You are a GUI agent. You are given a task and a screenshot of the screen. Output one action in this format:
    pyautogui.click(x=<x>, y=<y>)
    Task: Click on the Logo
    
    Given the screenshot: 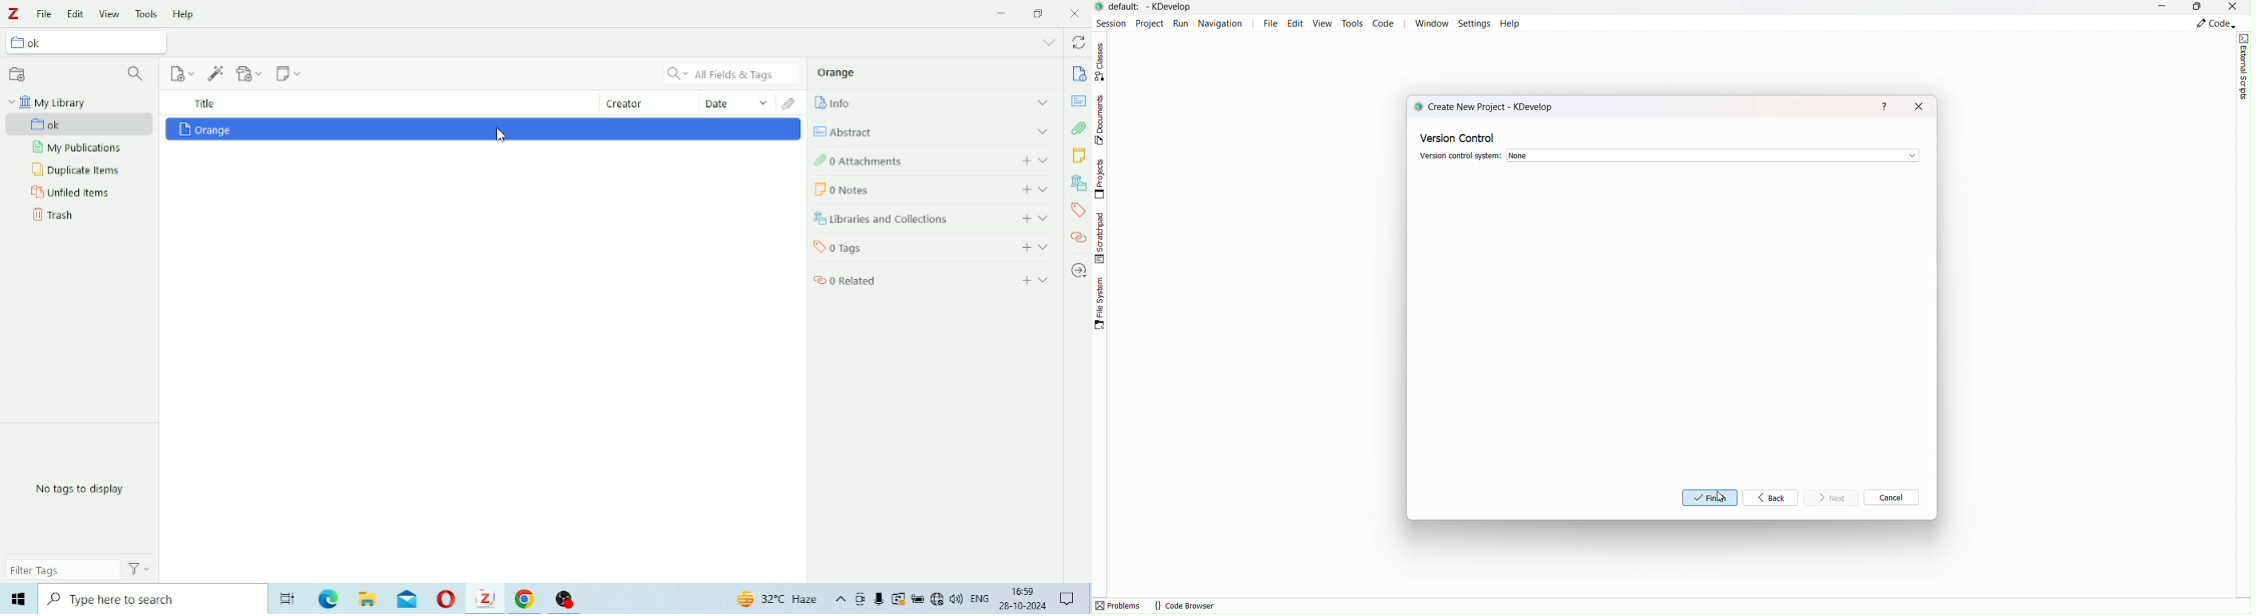 What is the action you would take?
    pyautogui.click(x=14, y=14)
    